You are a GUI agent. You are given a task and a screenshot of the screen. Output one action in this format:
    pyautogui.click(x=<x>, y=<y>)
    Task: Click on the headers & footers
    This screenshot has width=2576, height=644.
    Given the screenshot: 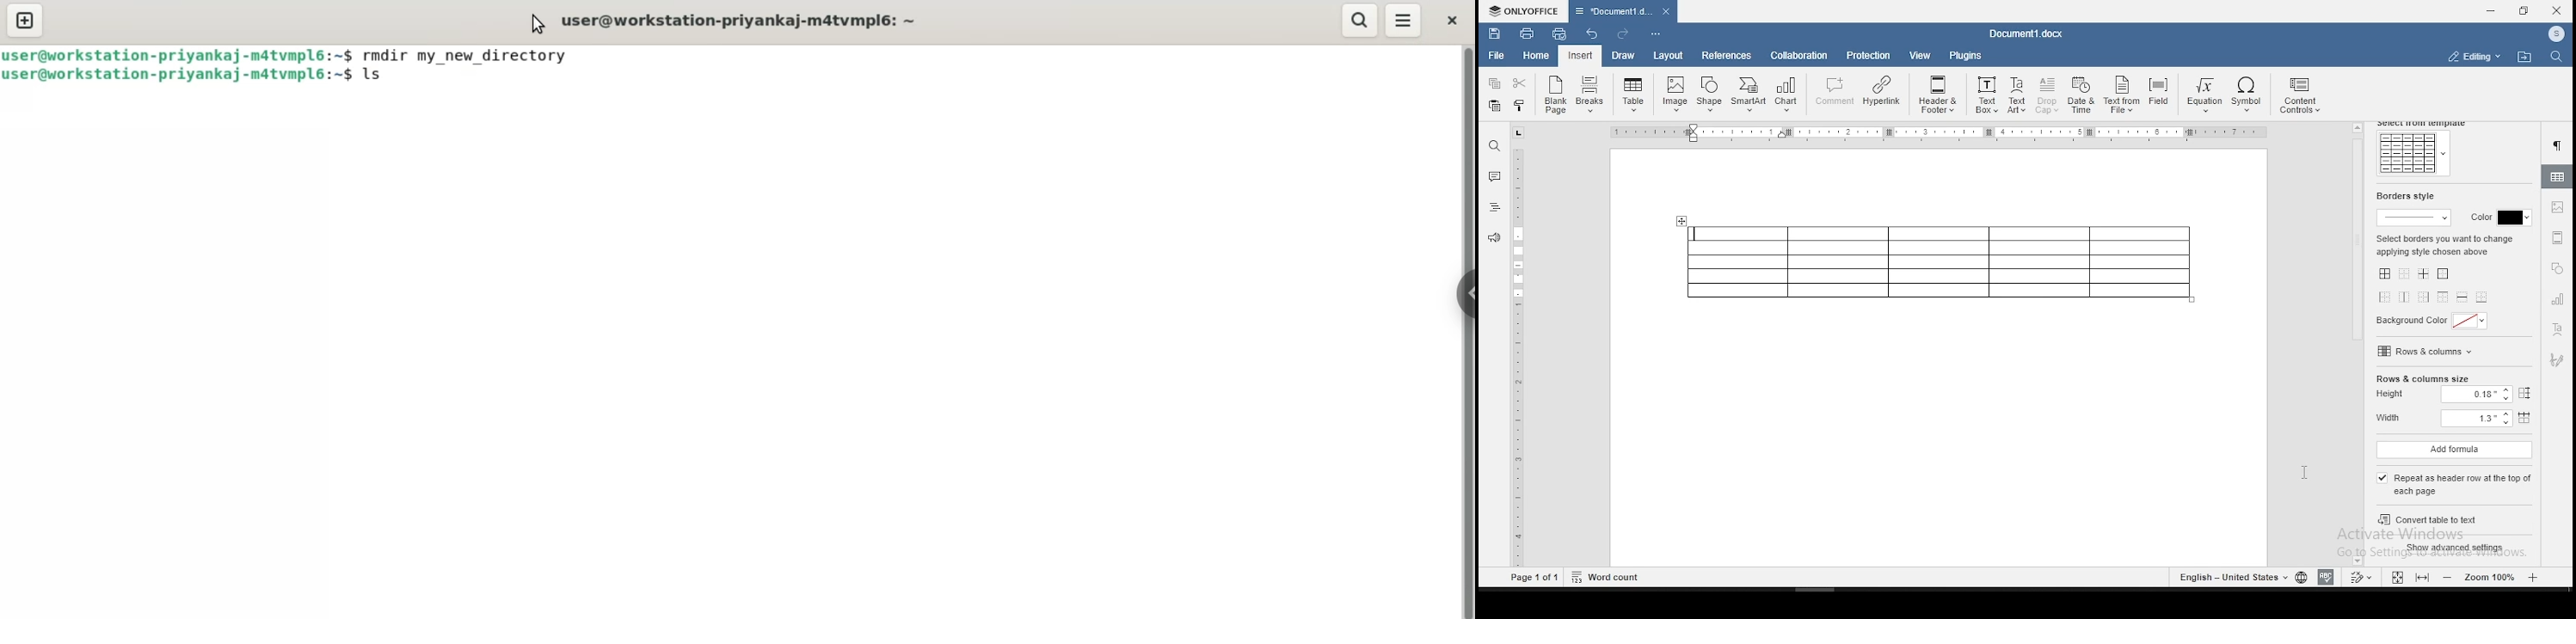 What is the action you would take?
    pyautogui.click(x=2557, y=237)
    